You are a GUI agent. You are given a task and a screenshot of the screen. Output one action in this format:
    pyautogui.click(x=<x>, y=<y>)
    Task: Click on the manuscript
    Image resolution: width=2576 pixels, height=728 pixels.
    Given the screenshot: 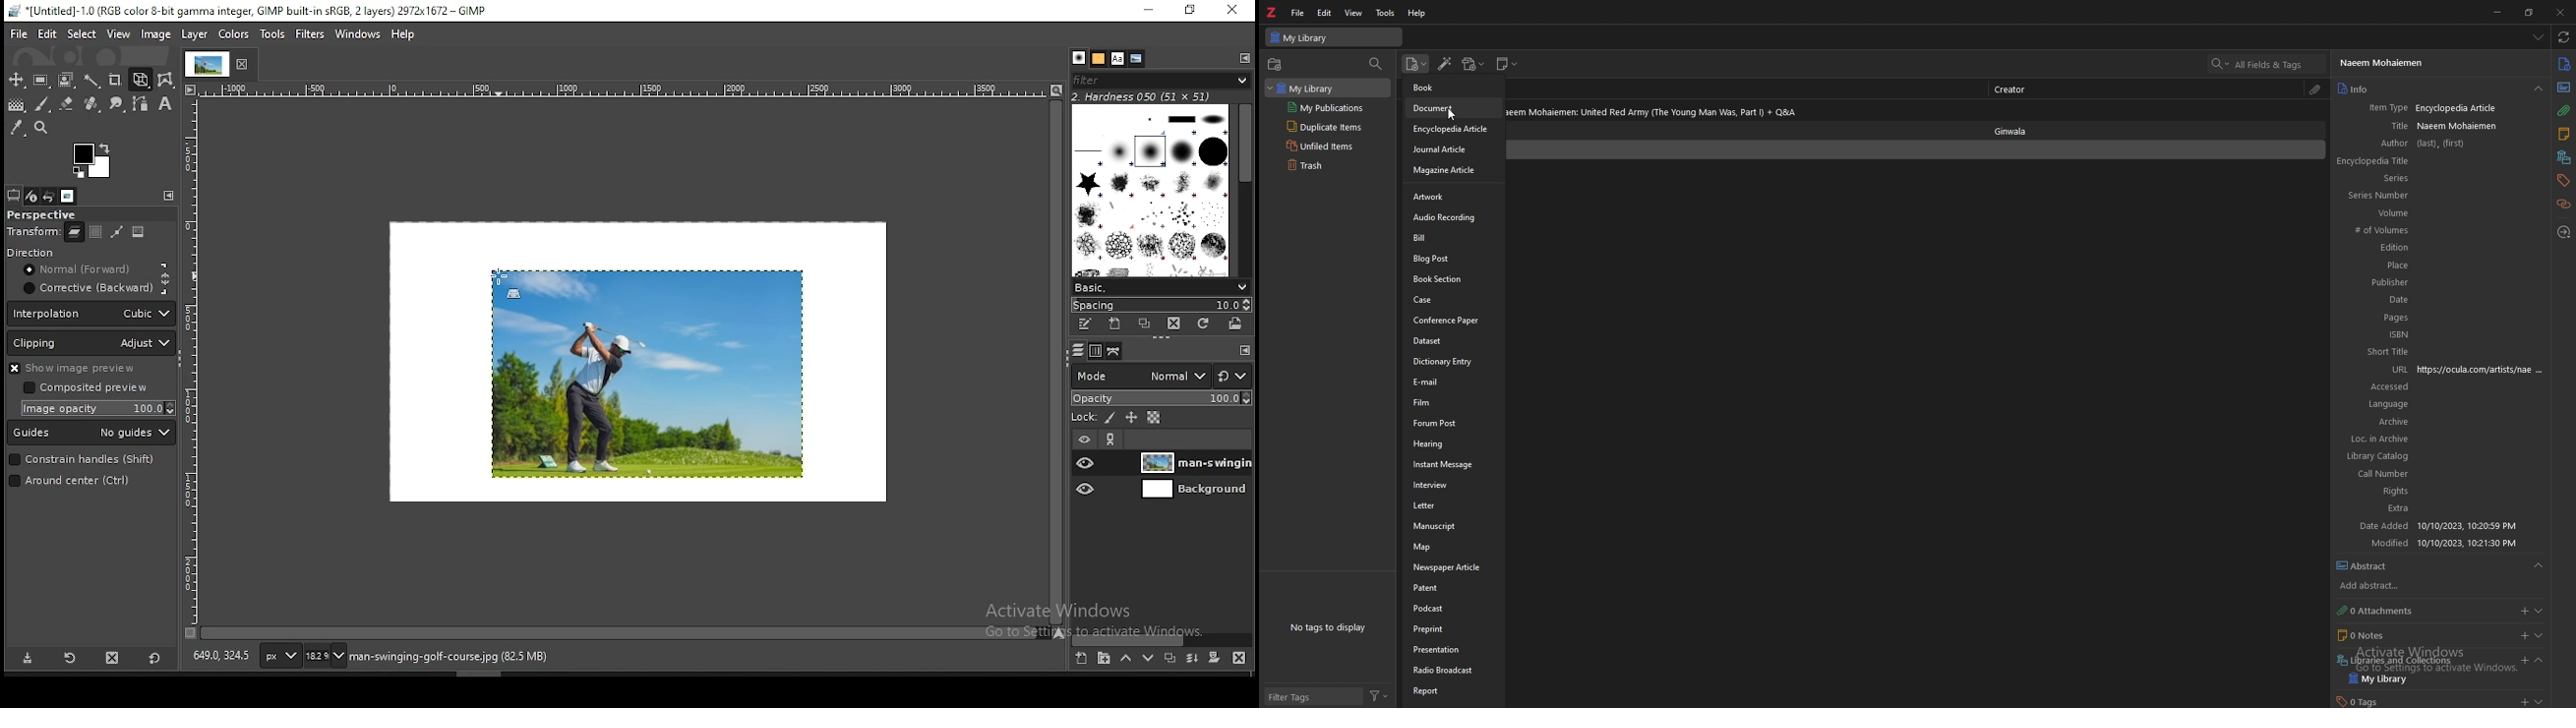 What is the action you would take?
    pyautogui.click(x=1452, y=526)
    